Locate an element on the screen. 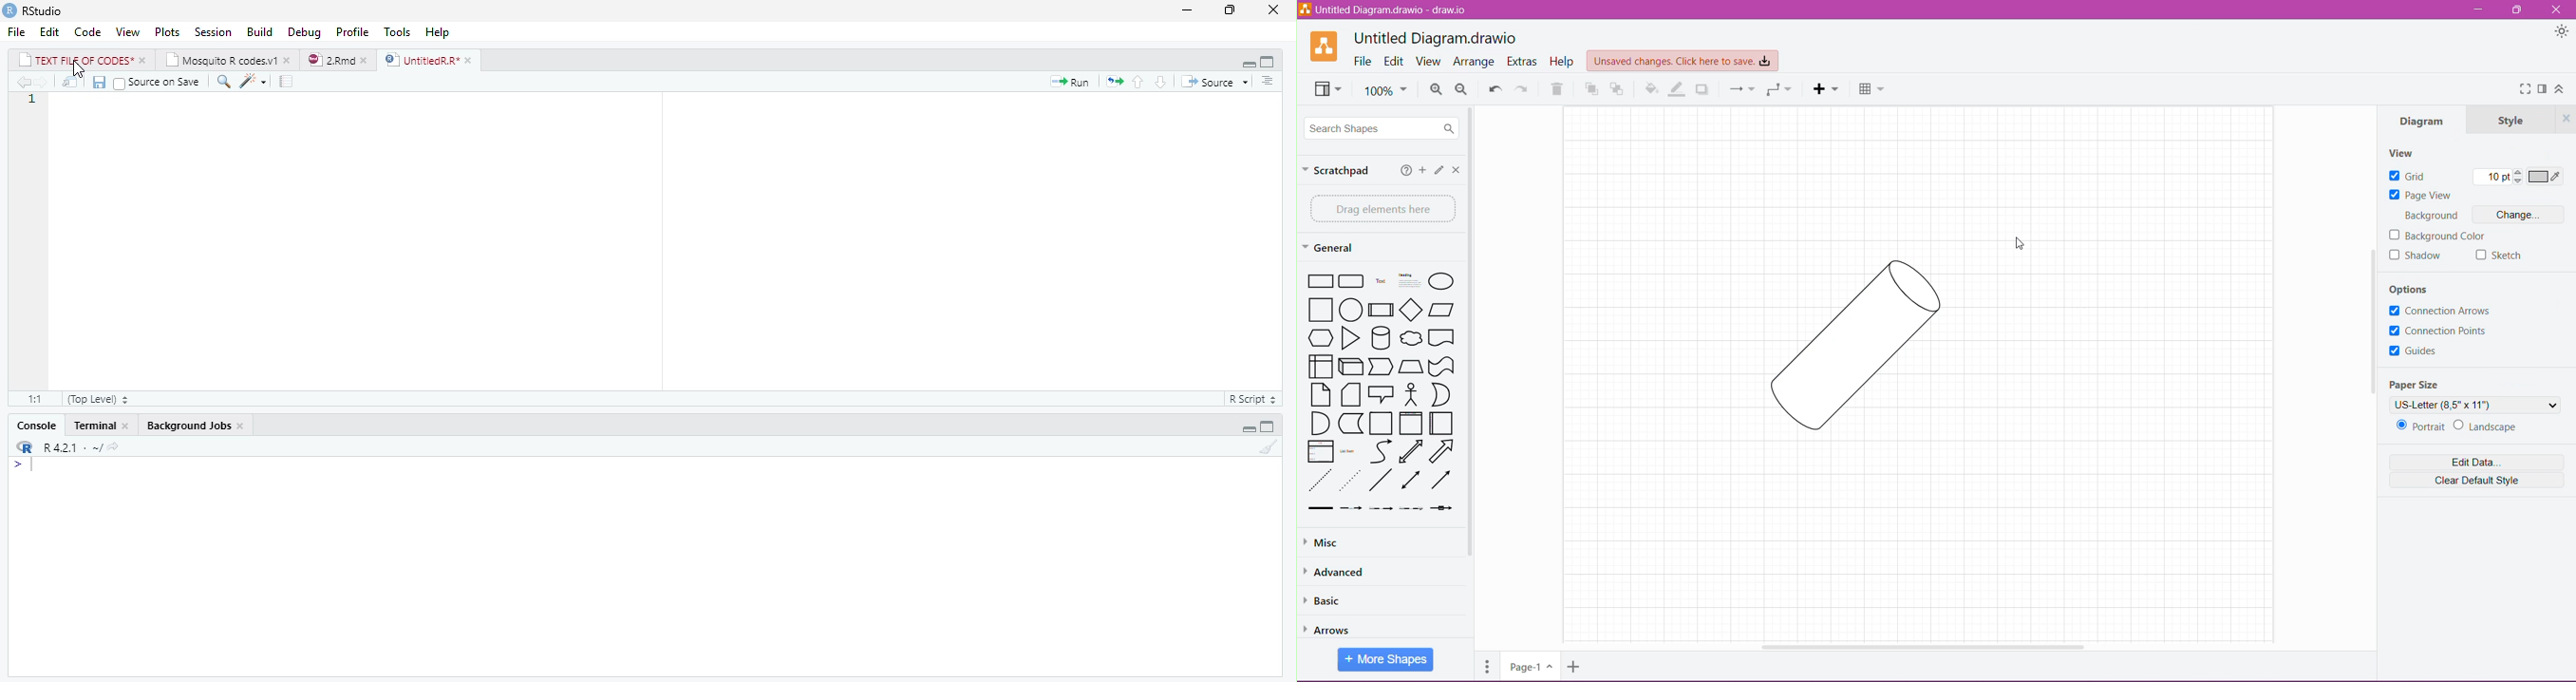  Add is located at coordinates (1422, 172).